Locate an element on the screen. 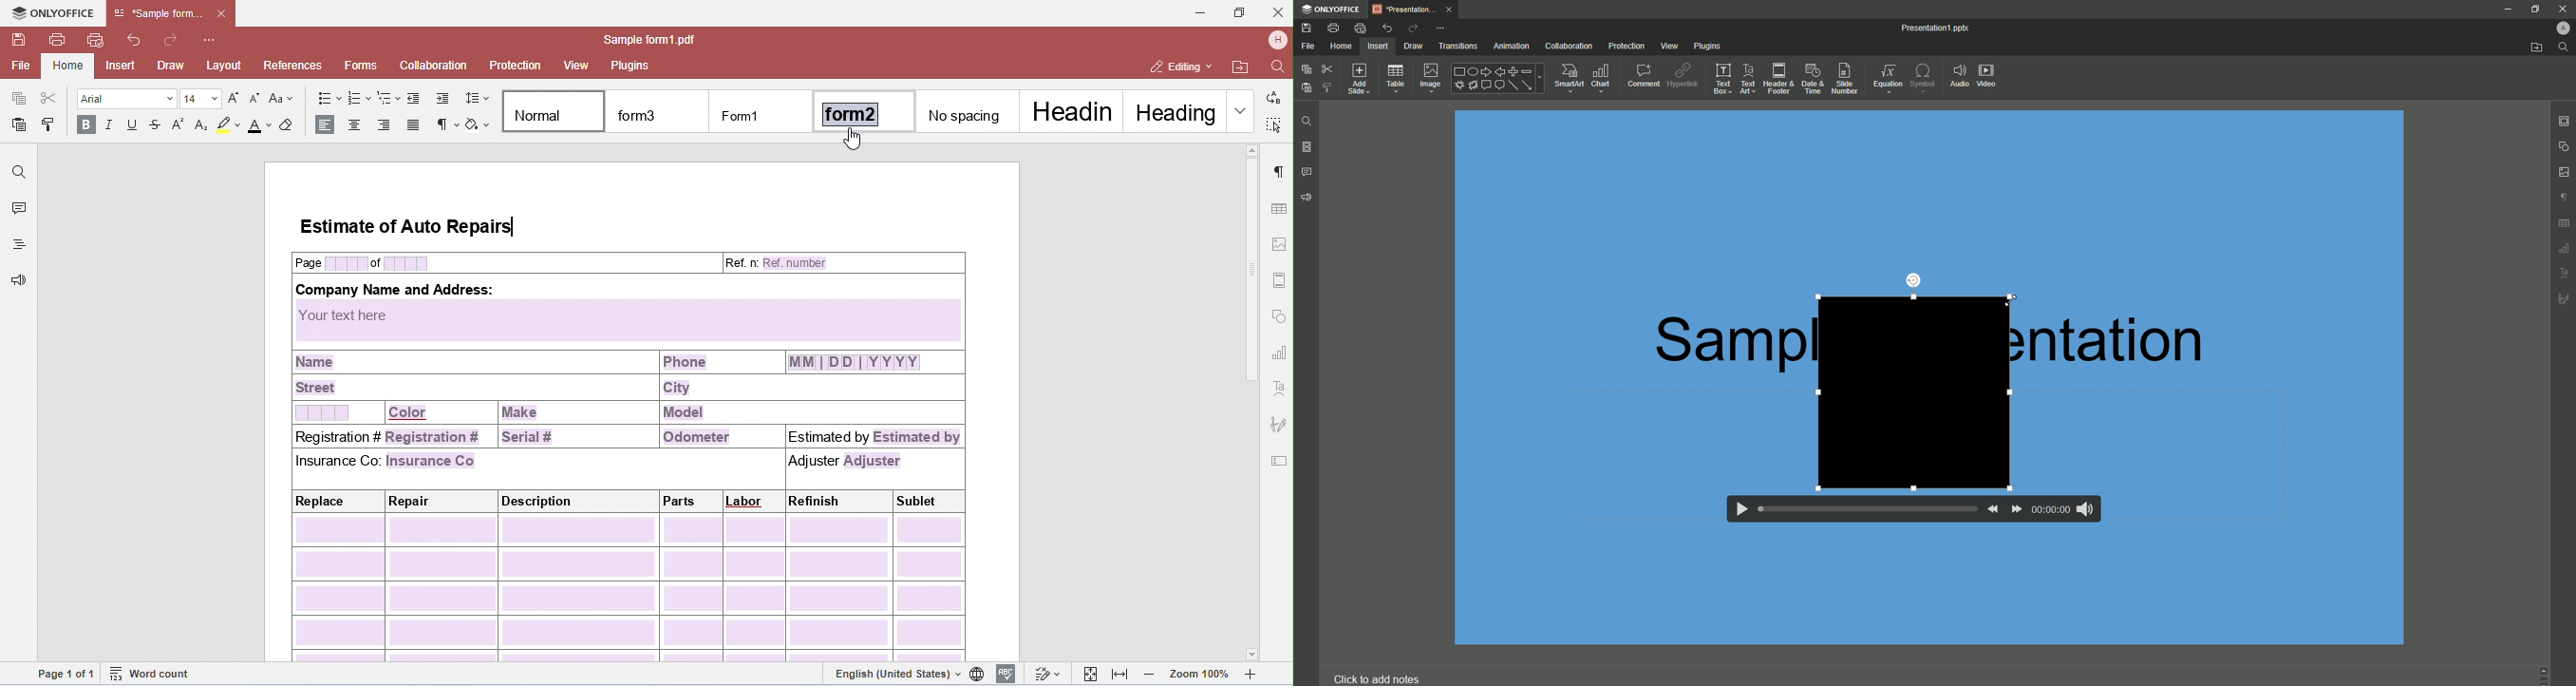 The height and width of the screenshot is (700, 2576). Draw is located at coordinates (1415, 46).